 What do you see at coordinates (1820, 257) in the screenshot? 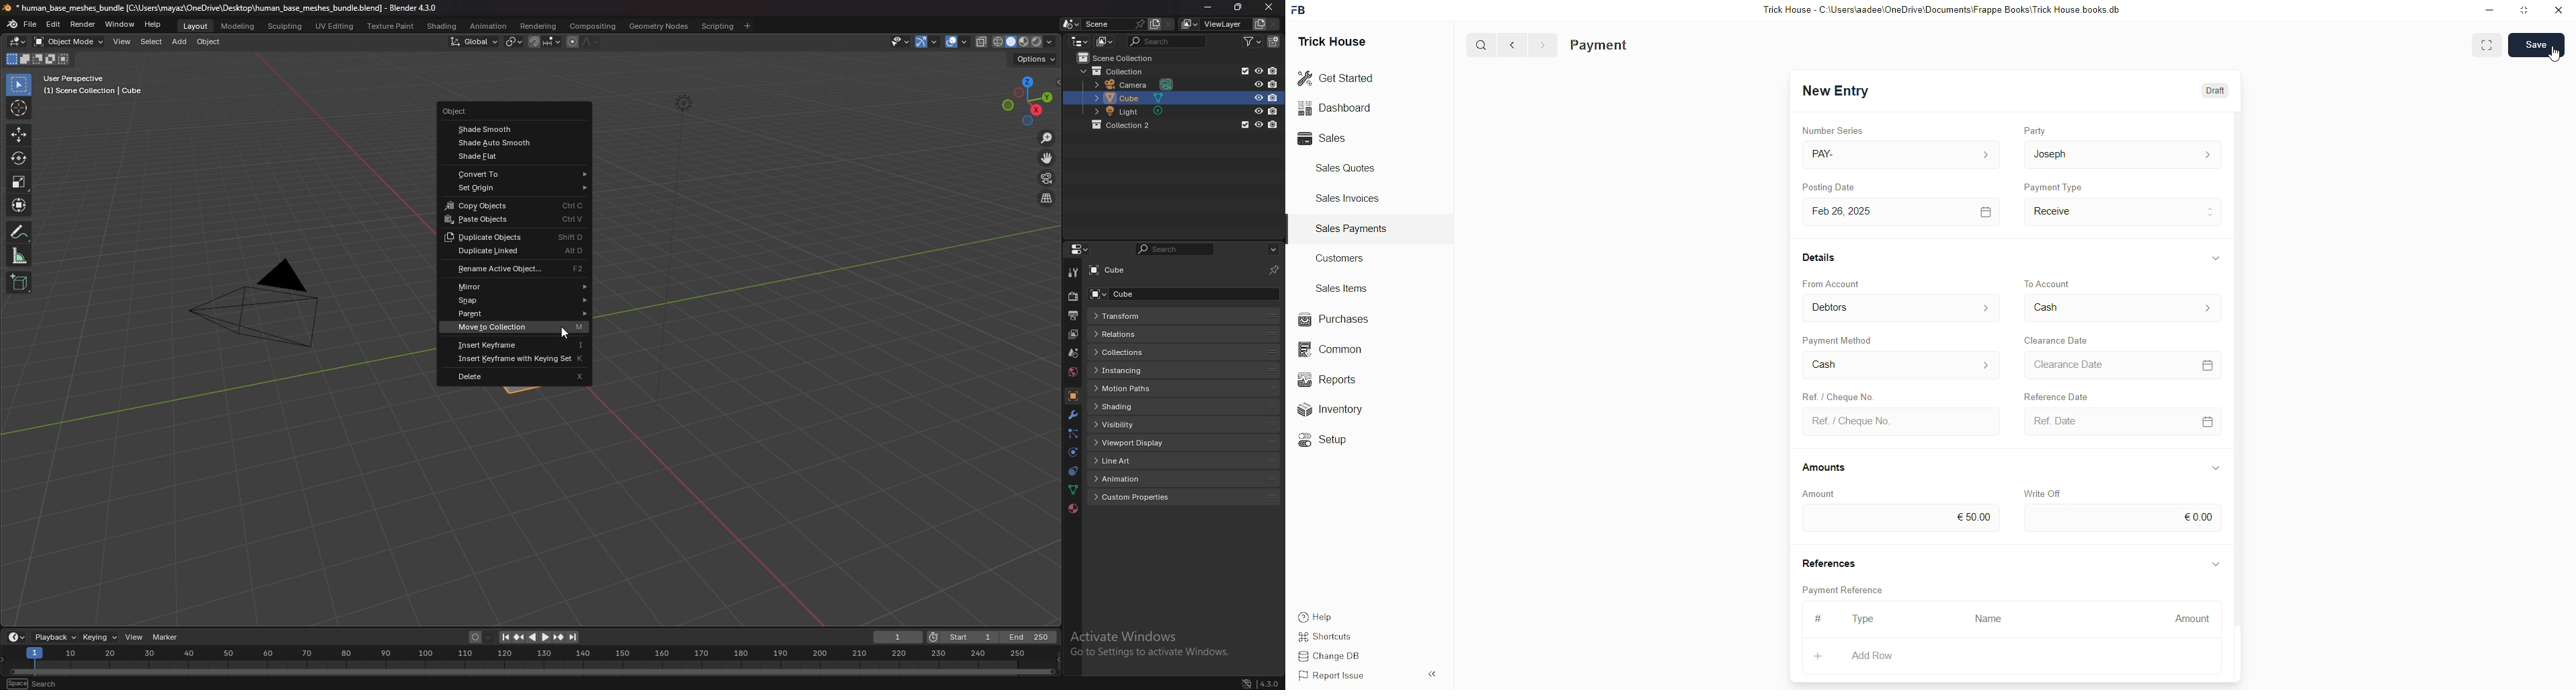
I see `Details` at bounding box center [1820, 257].